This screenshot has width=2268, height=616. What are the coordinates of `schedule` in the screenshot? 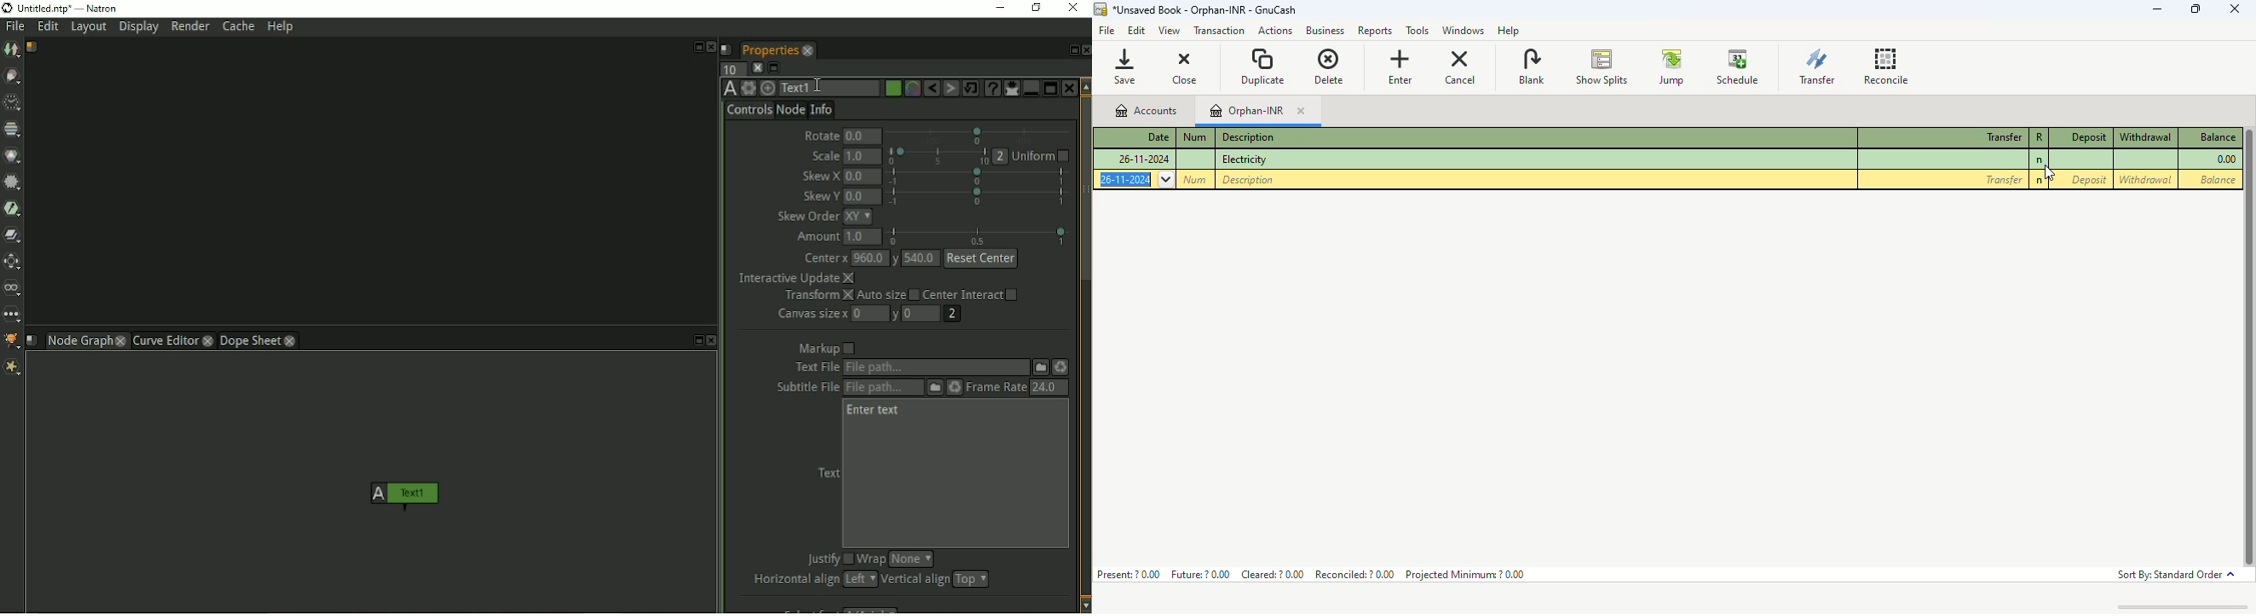 It's located at (1738, 67).